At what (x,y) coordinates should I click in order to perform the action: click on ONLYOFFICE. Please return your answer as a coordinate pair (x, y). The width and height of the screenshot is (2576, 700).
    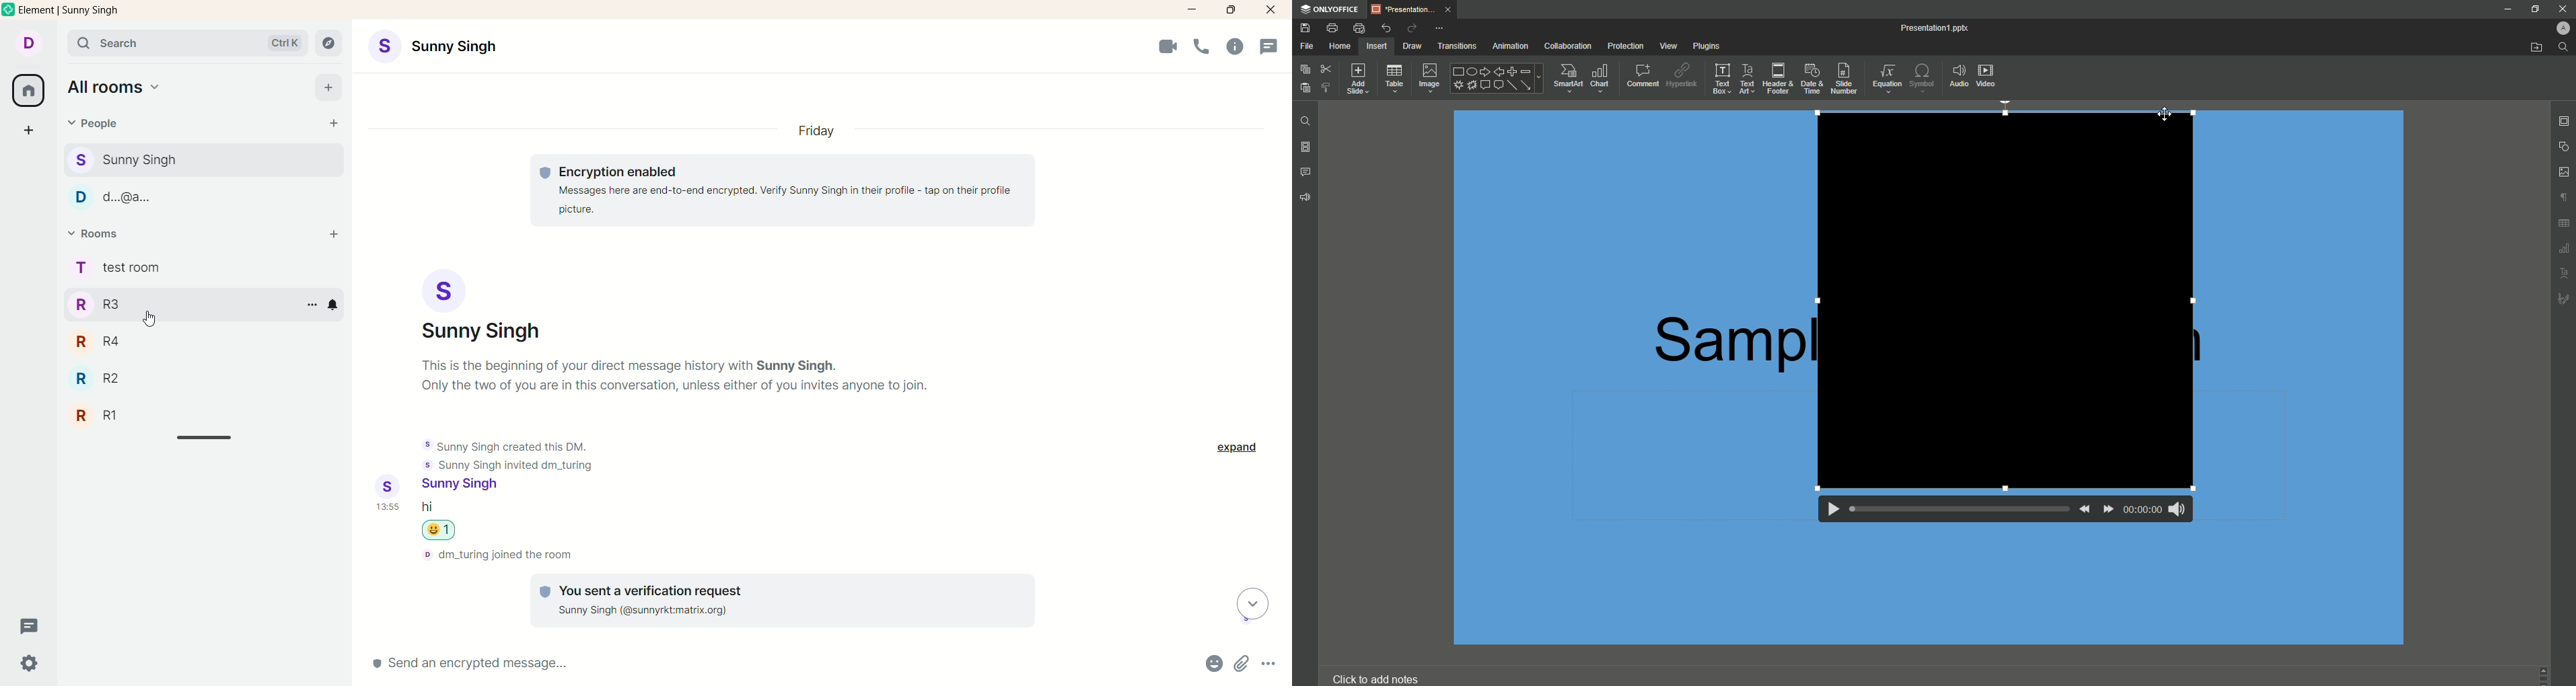
    Looking at the image, I should click on (1331, 7).